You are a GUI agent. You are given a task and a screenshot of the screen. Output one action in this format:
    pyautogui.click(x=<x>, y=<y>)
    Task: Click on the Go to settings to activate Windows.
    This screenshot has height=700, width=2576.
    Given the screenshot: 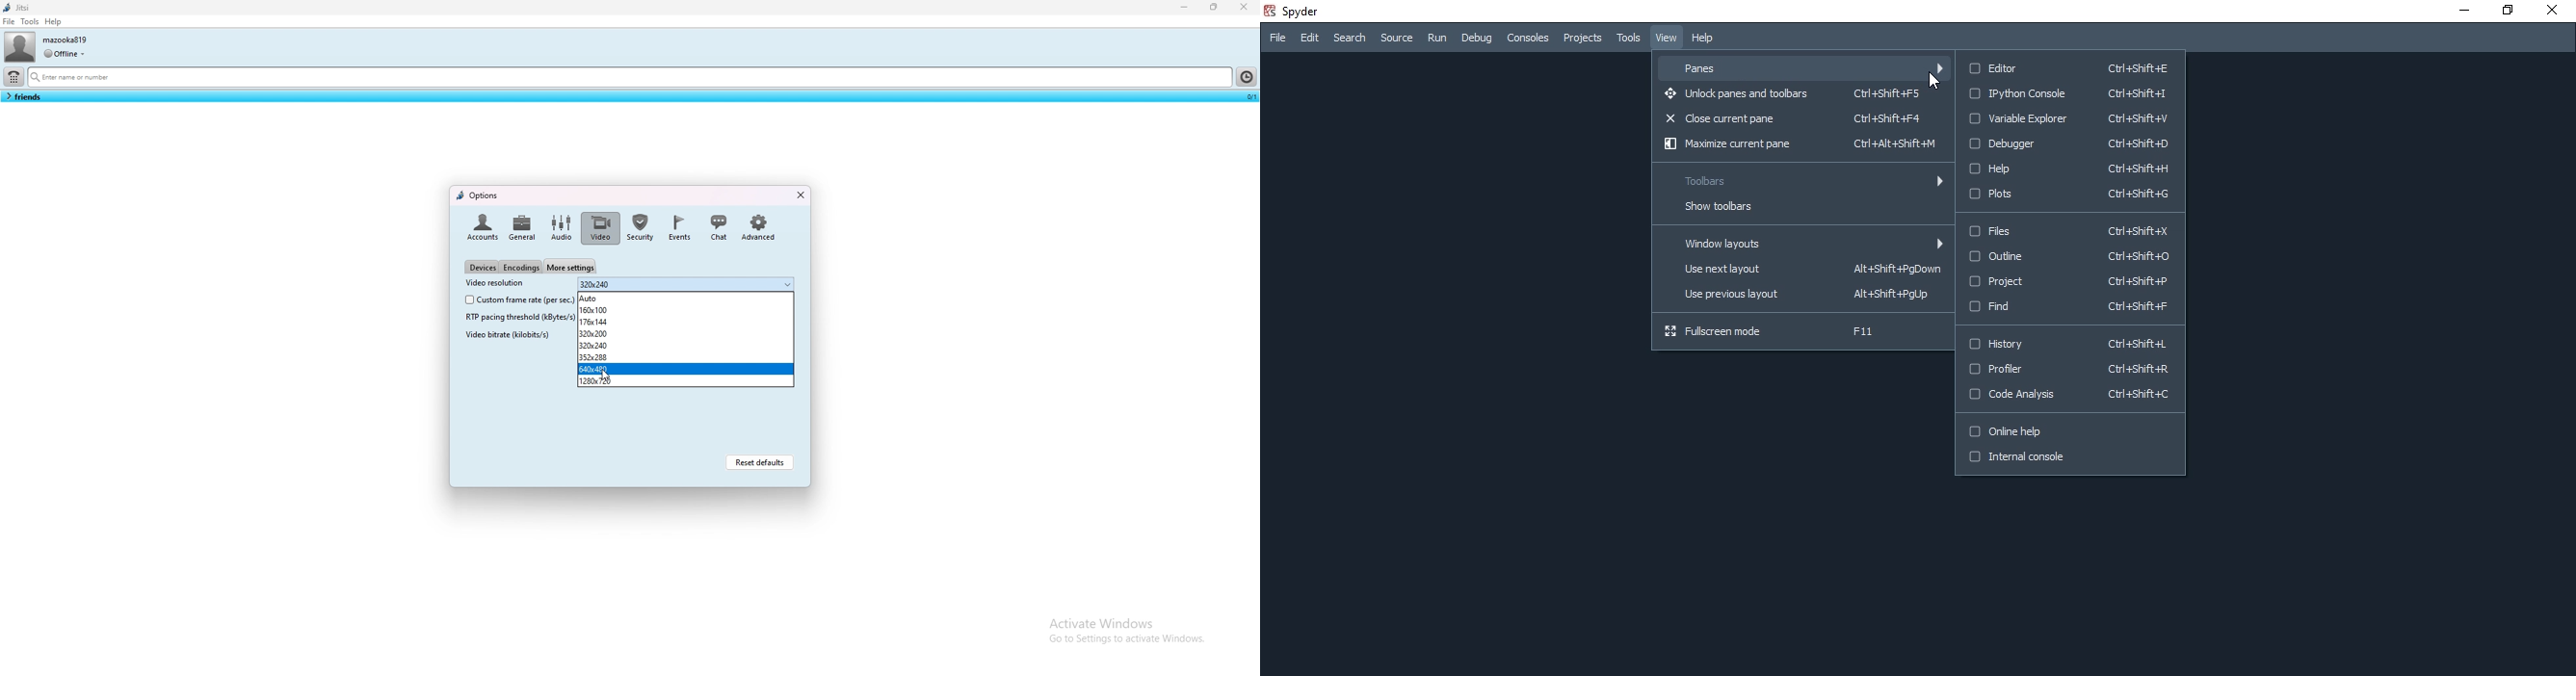 What is the action you would take?
    pyautogui.click(x=1125, y=642)
    